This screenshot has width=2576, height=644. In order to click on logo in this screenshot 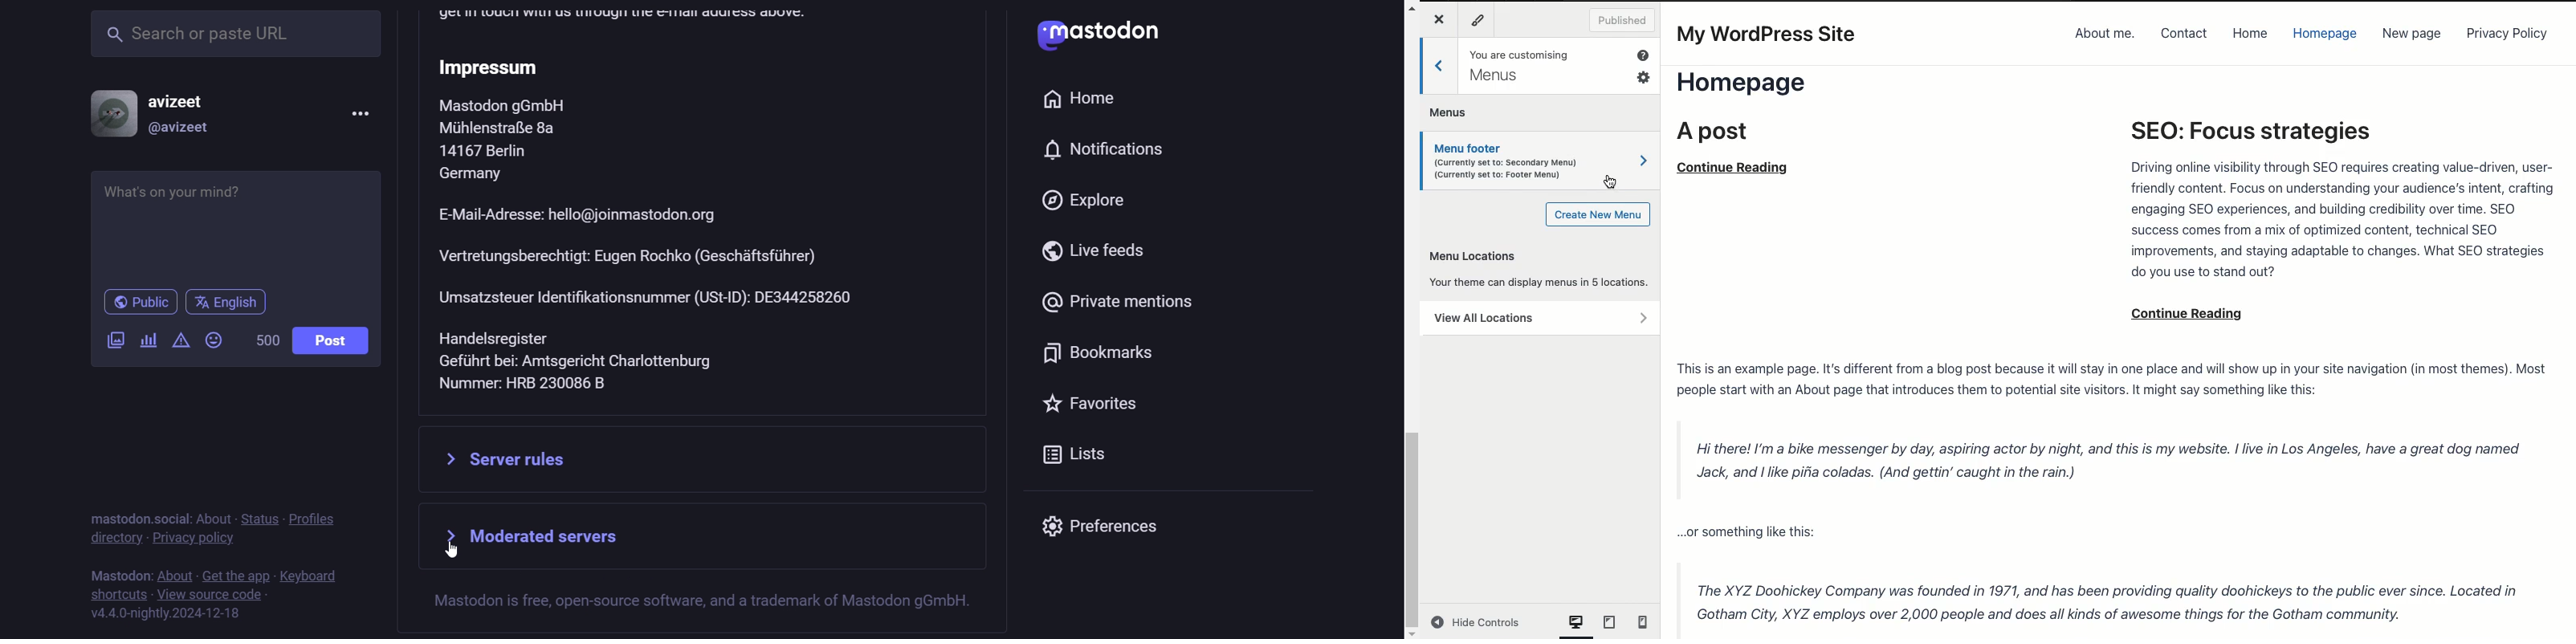, I will do `click(1036, 36)`.